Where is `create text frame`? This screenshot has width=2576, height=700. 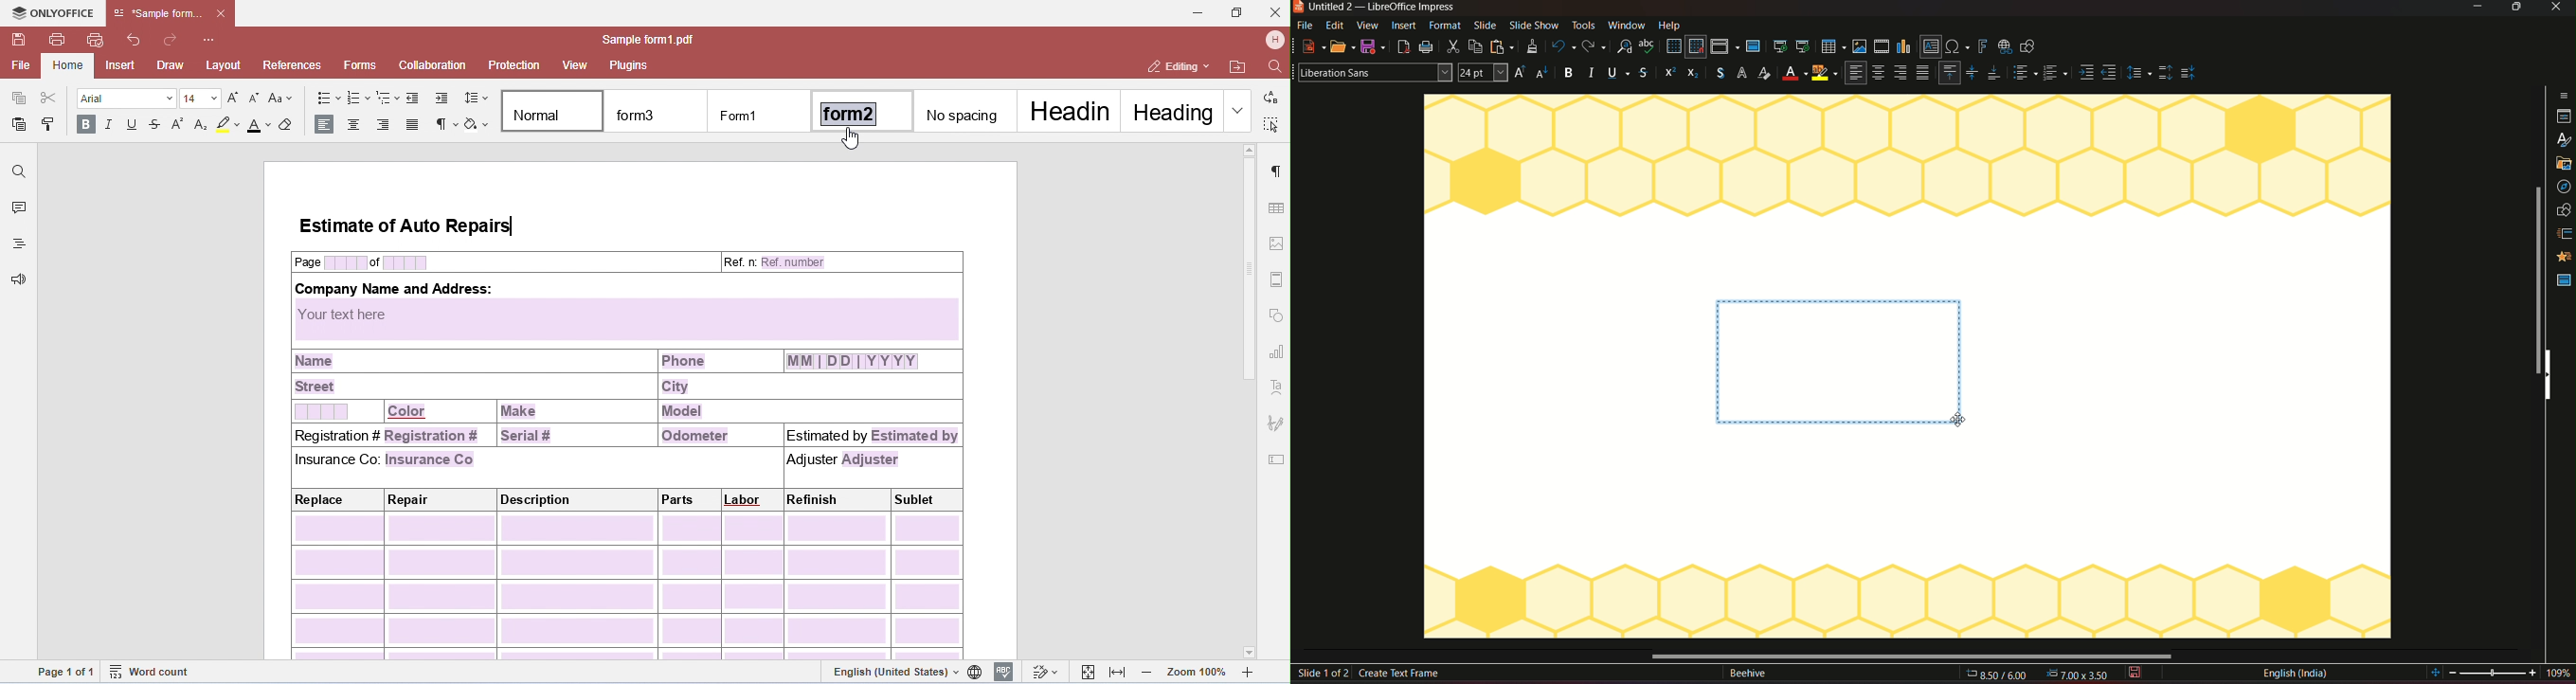 create text frame is located at coordinates (1406, 675).